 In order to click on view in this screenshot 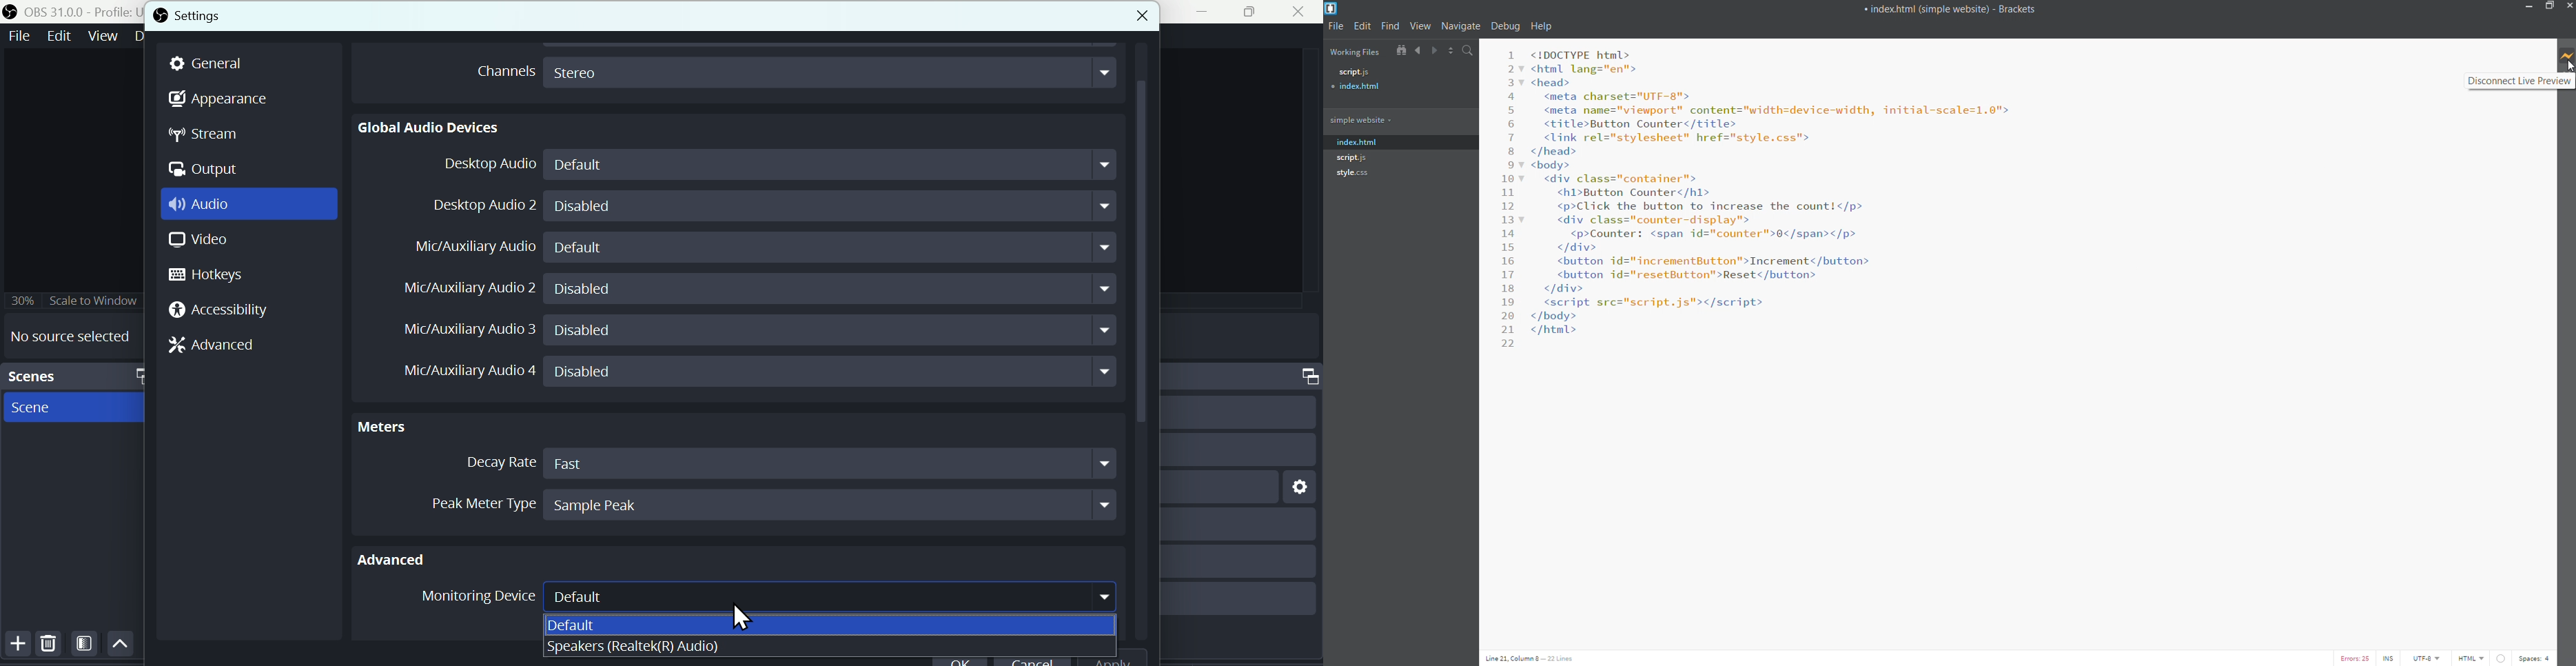, I will do `click(1418, 27)`.